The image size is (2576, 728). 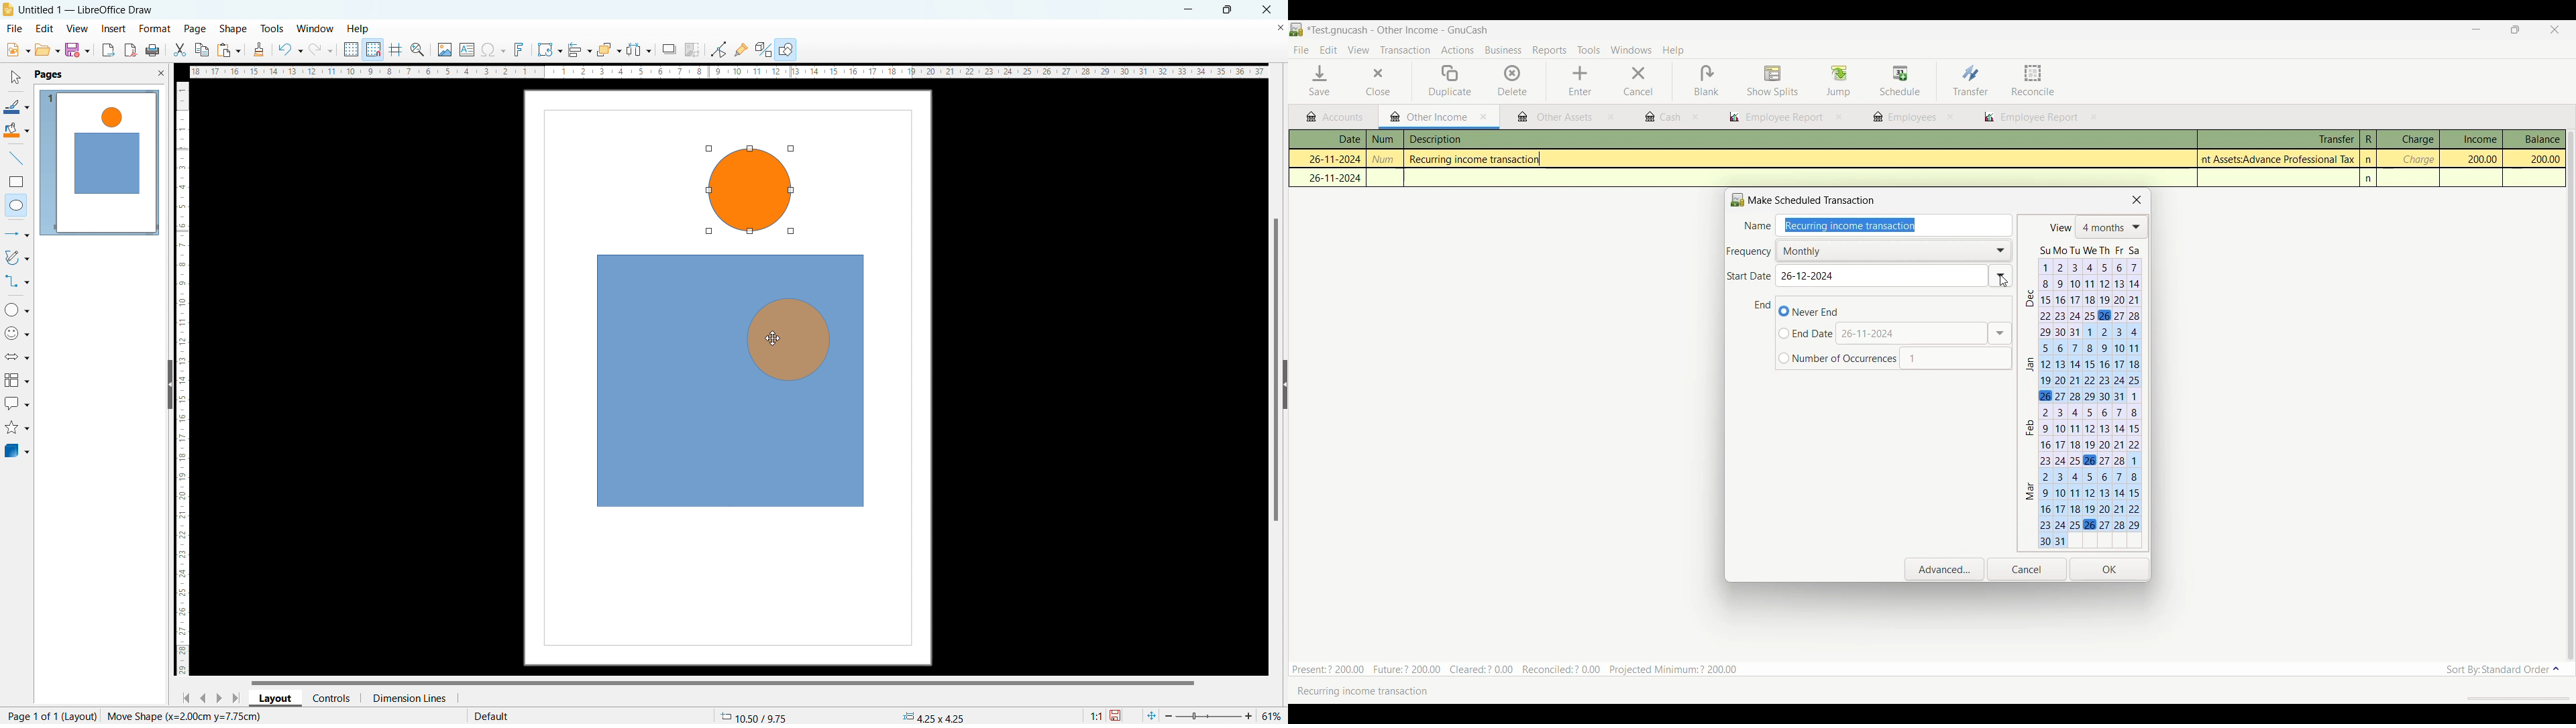 What do you see at coordinates (80, 716) in the screenshot?
I see `layout` at bounding box center [80, 716].